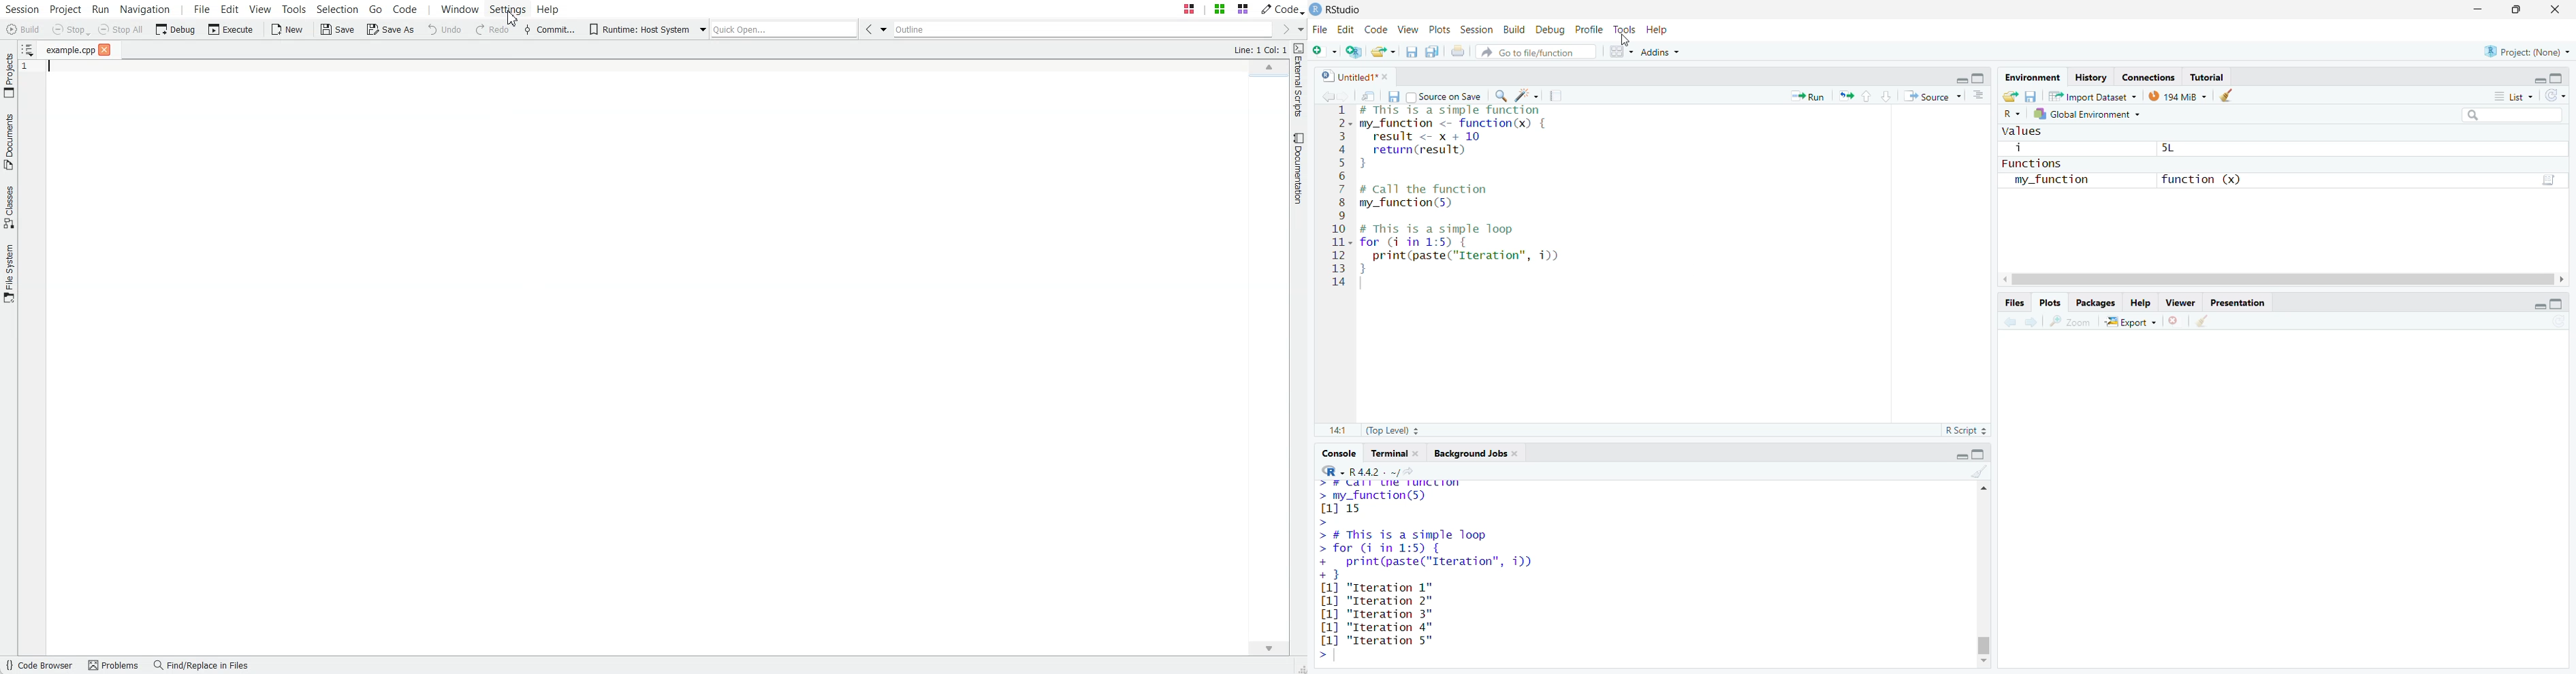 The width and height of the screenshot is (2576, 700). Describe the element at coordinates (1374, 640) in the screenshot. I see `[1] "Iteration 5"` at that location.